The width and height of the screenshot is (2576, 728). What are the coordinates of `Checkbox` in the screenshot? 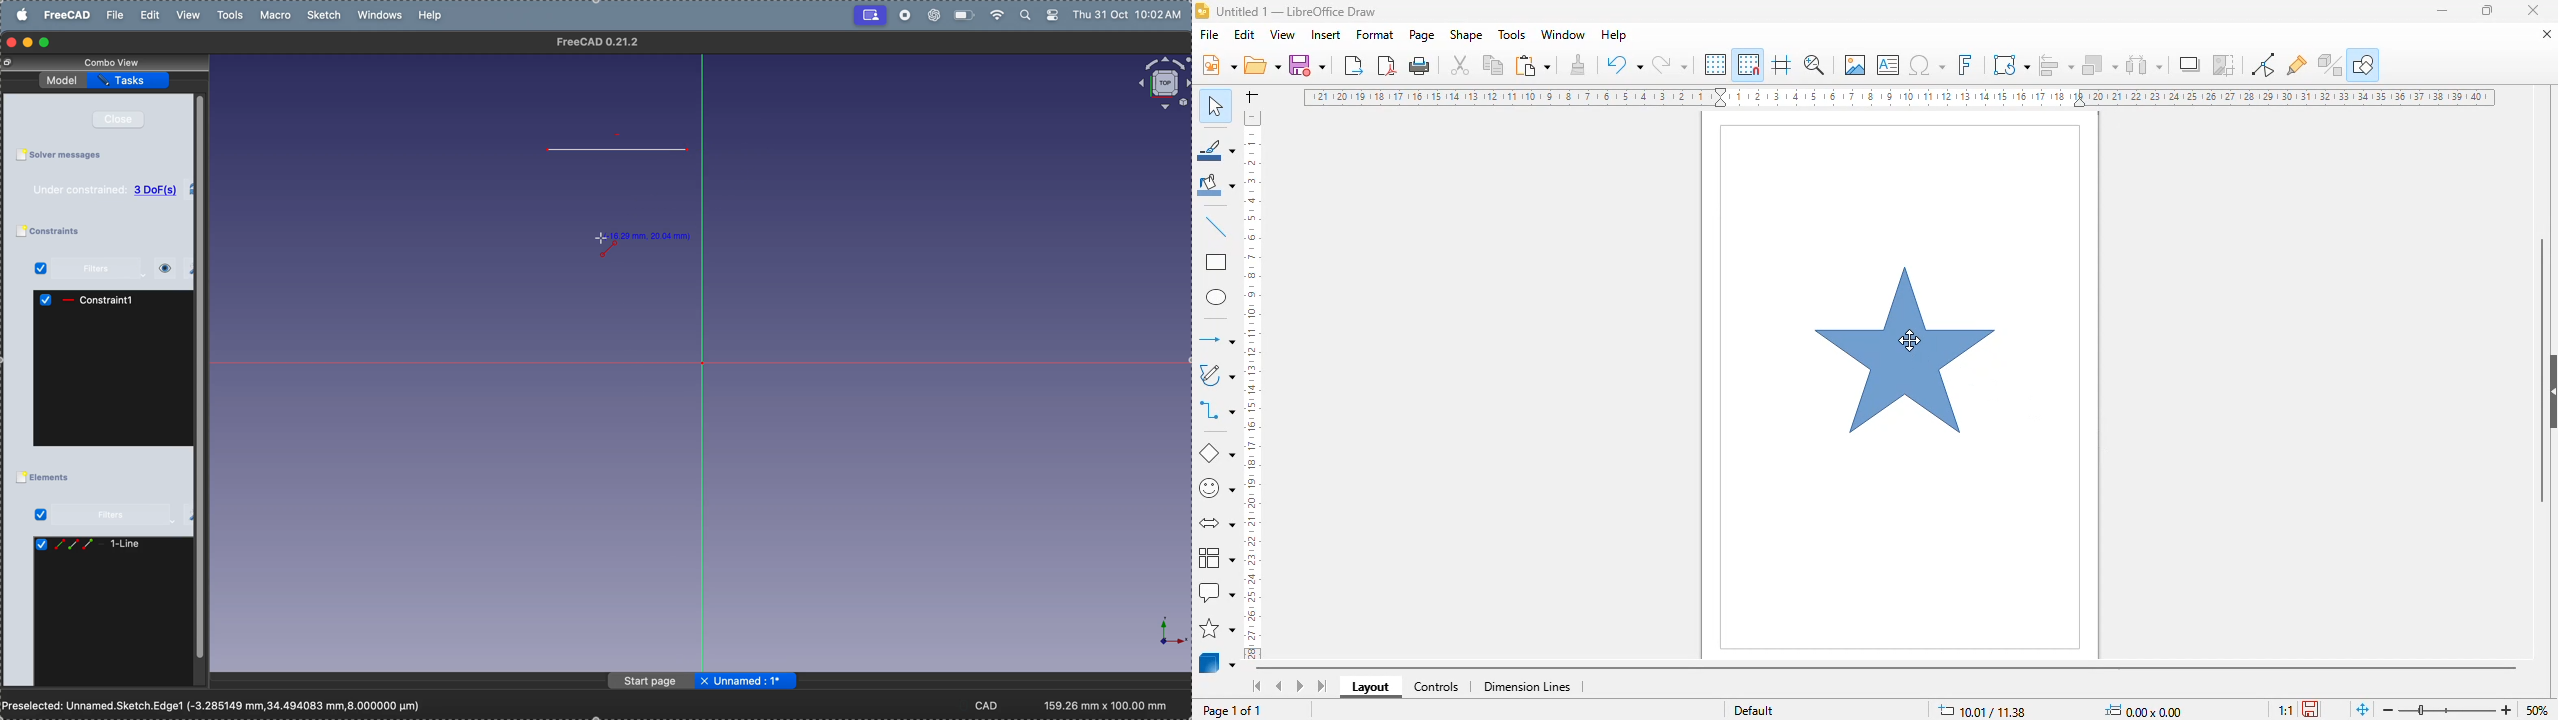 It's located at (20, 478).